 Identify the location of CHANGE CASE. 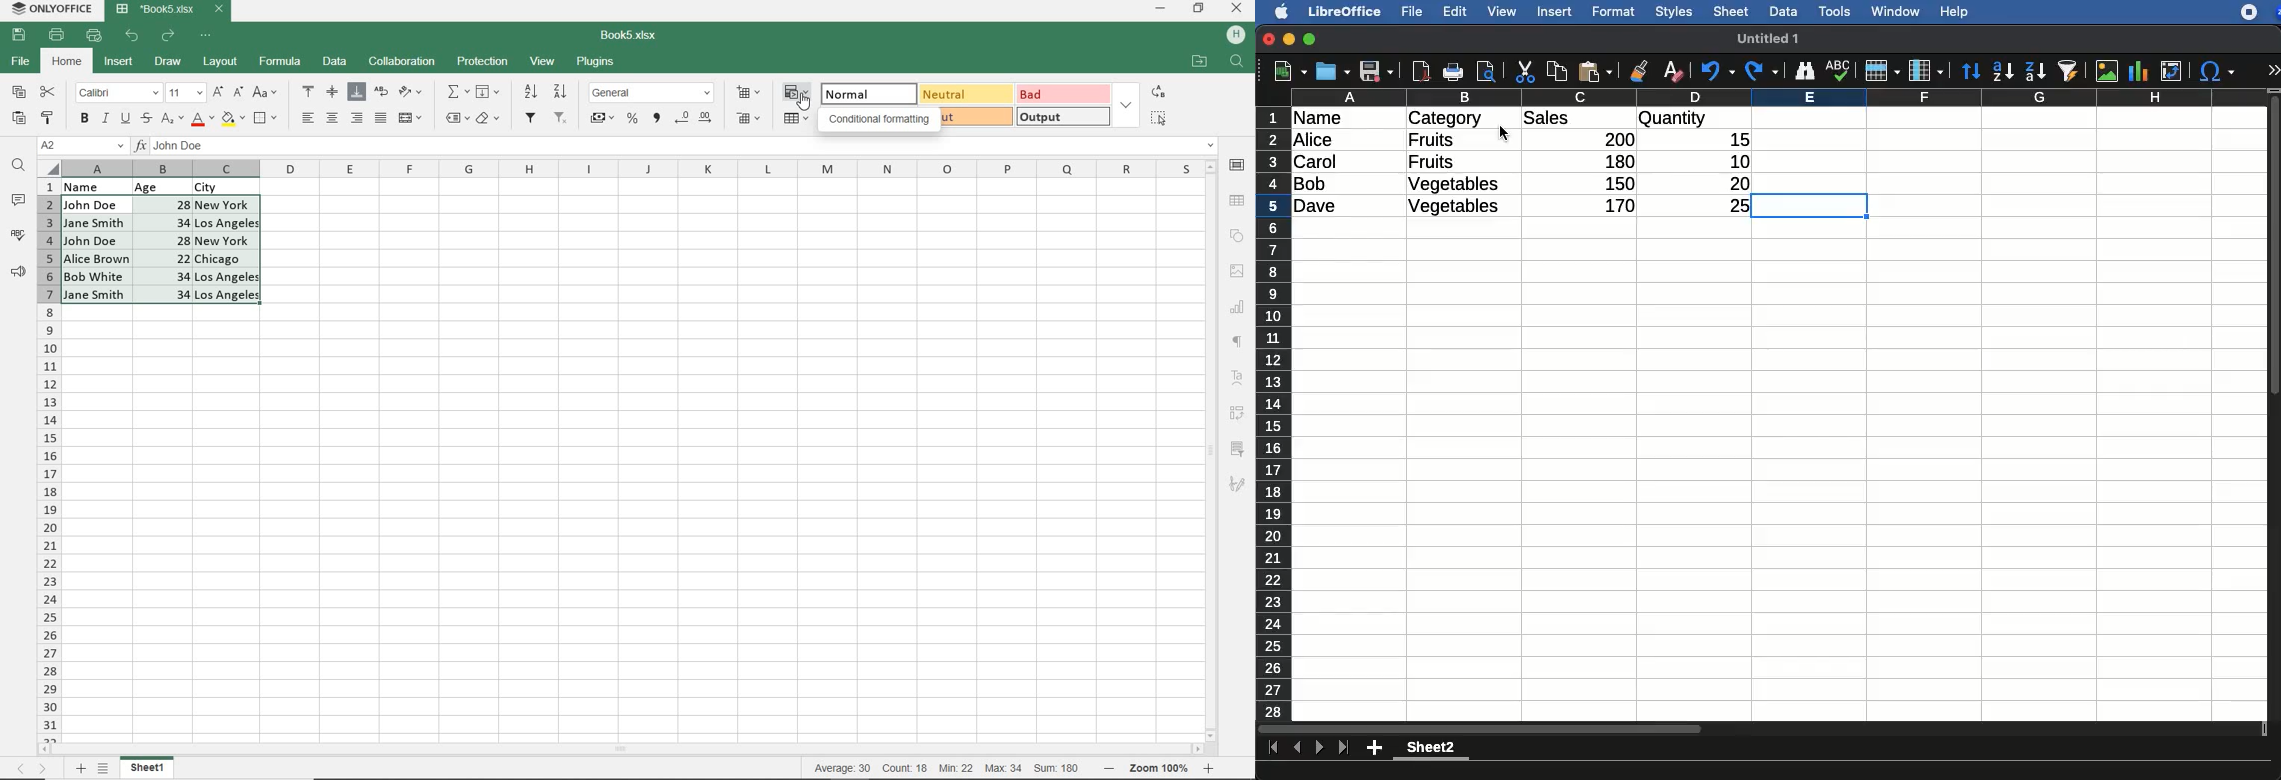
(266, 93).